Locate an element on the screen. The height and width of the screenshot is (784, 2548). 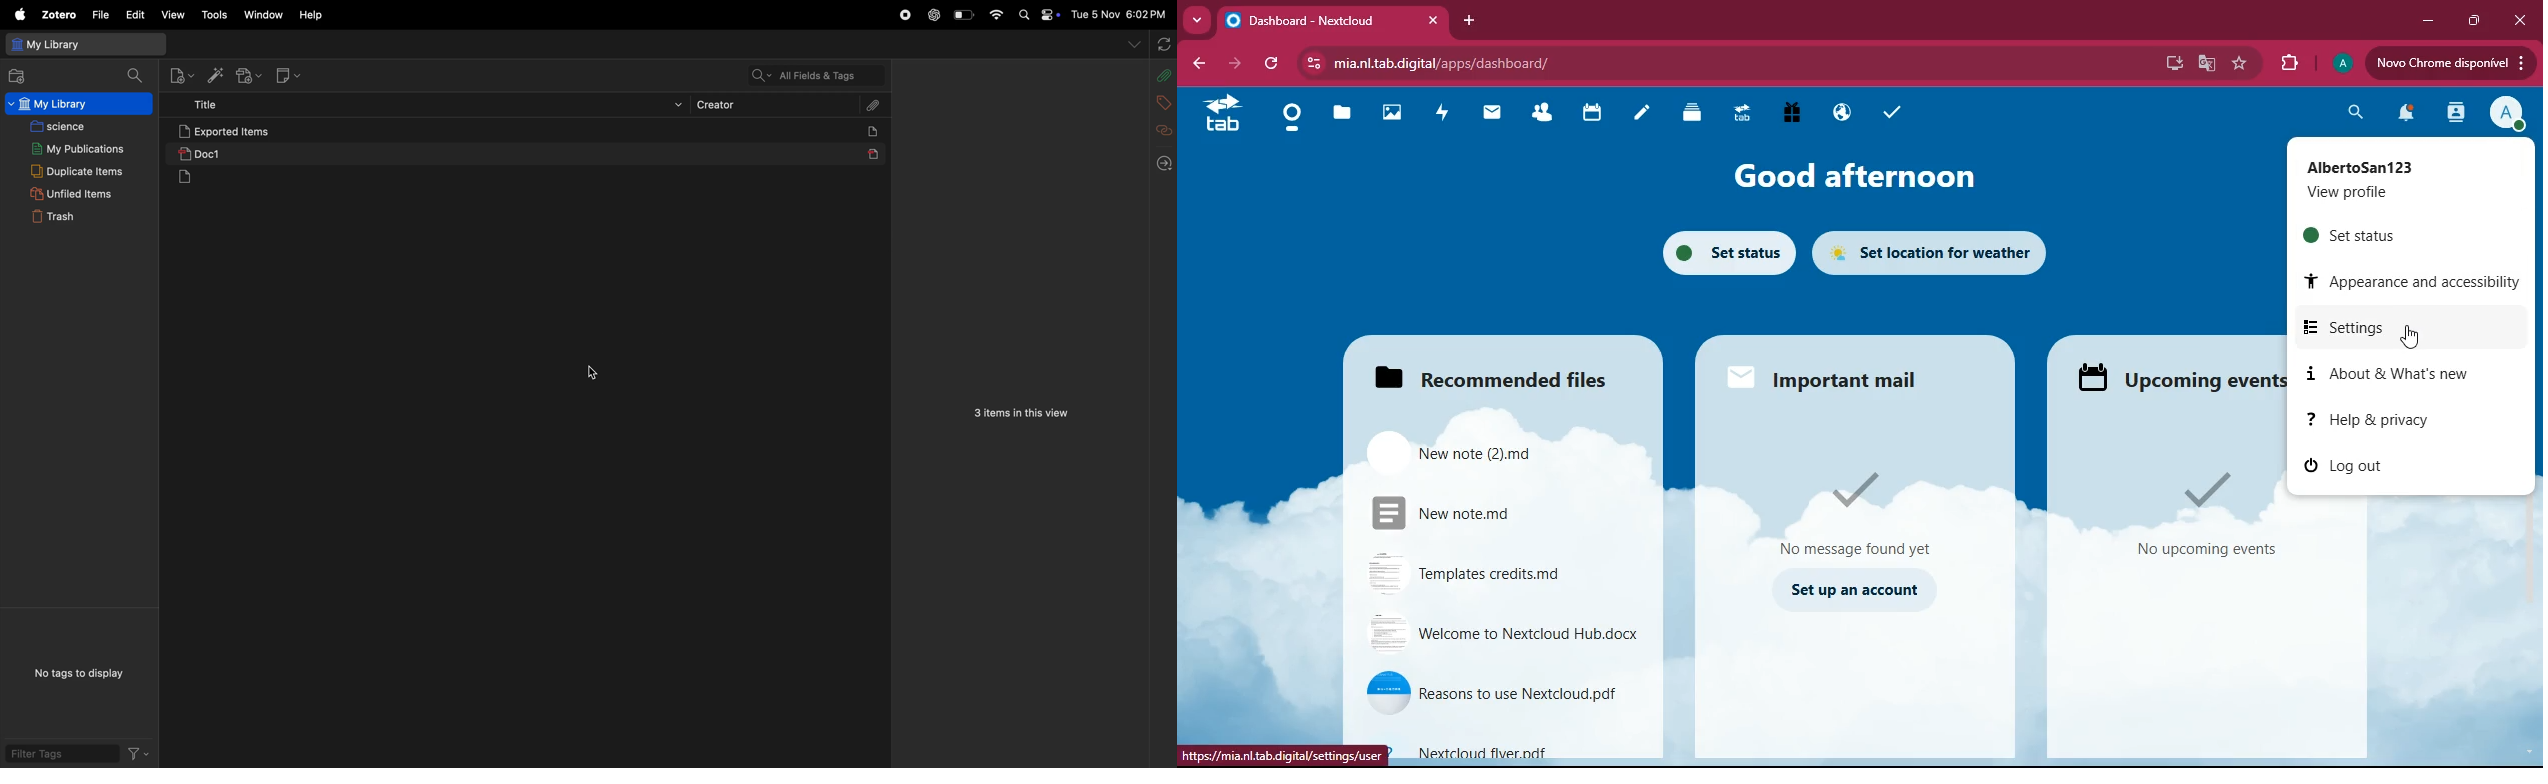
documents is located at coordinates (206, 179).